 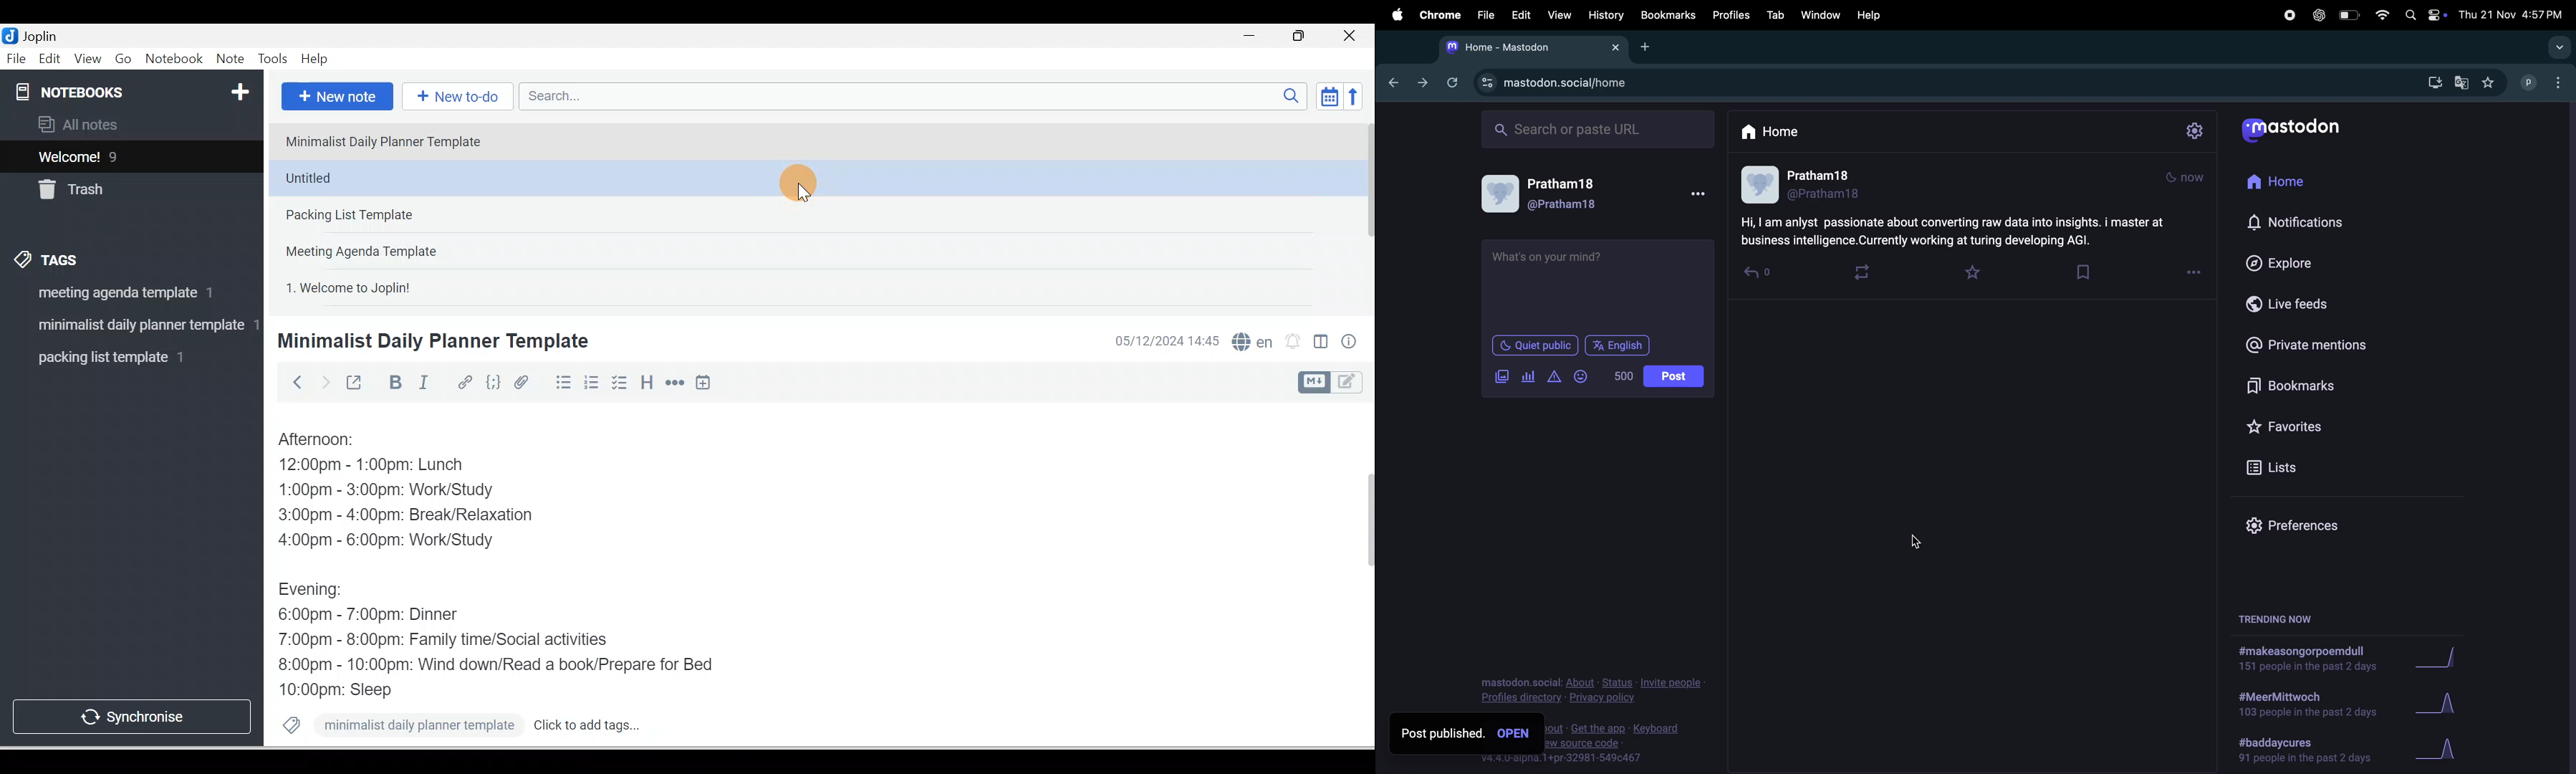 I want to click on Set alarm, so click(x=1291, y=342).